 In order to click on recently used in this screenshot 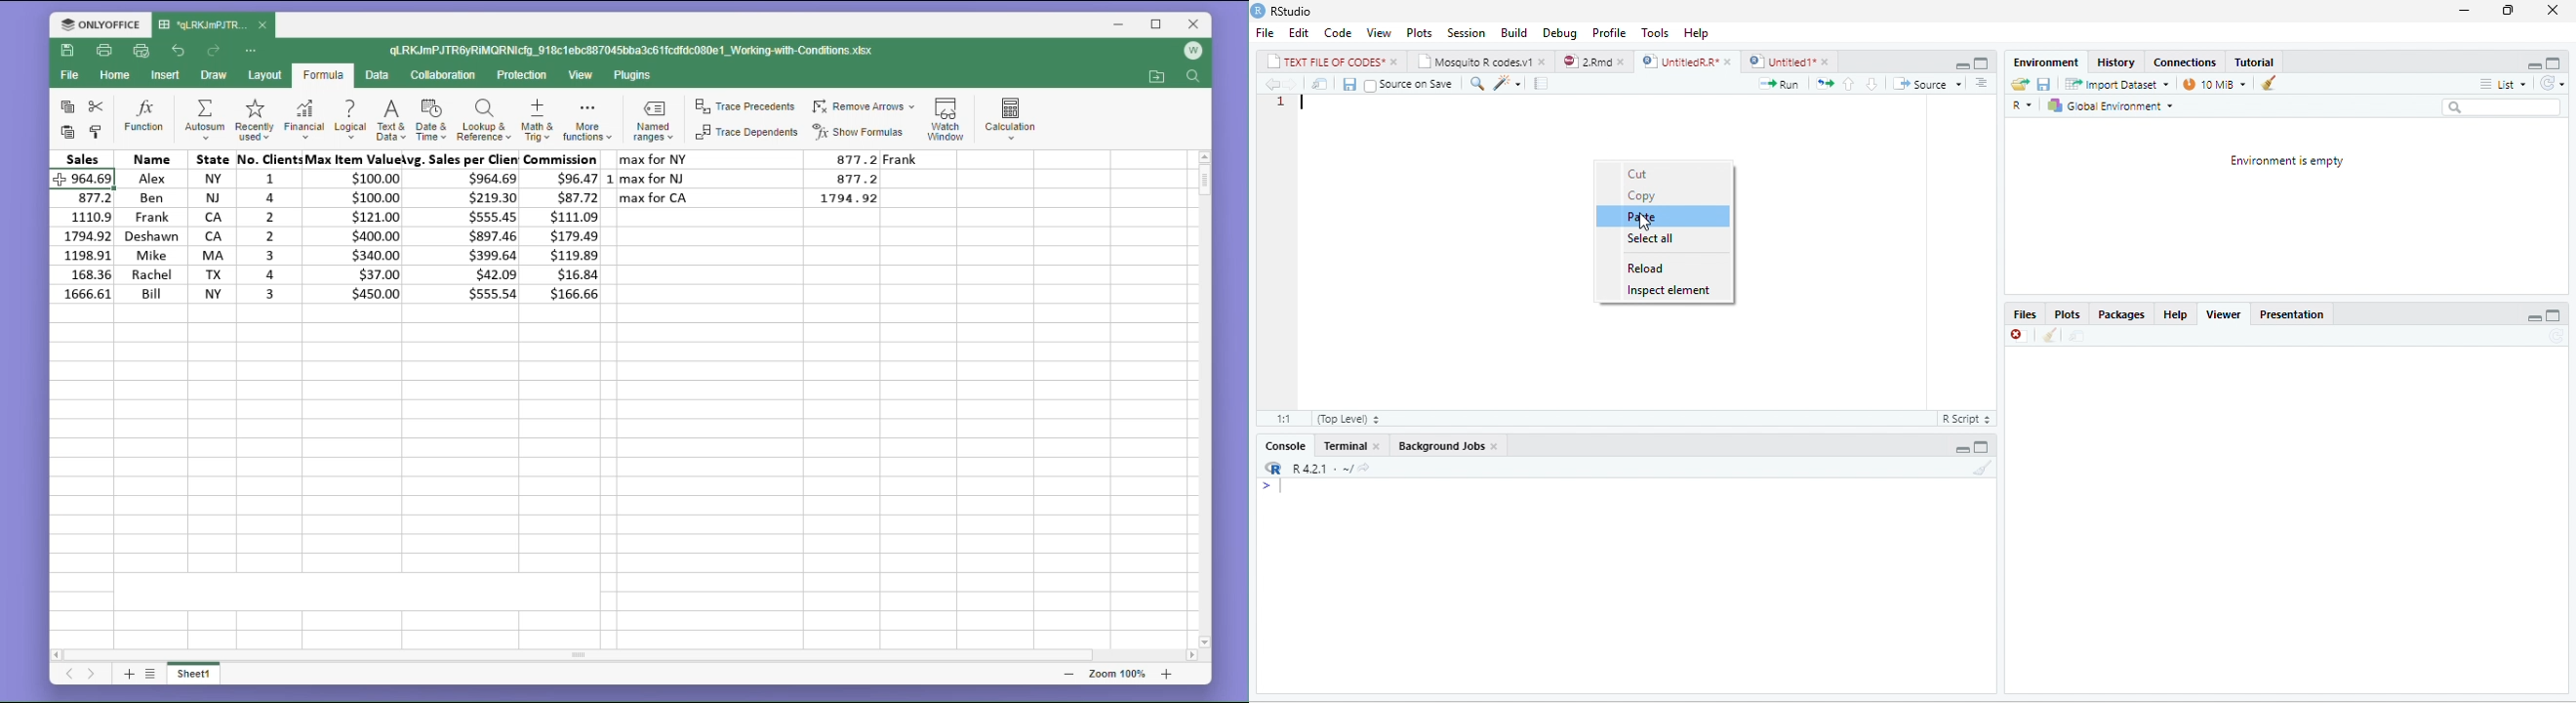, I will do `click(253, 121)`.